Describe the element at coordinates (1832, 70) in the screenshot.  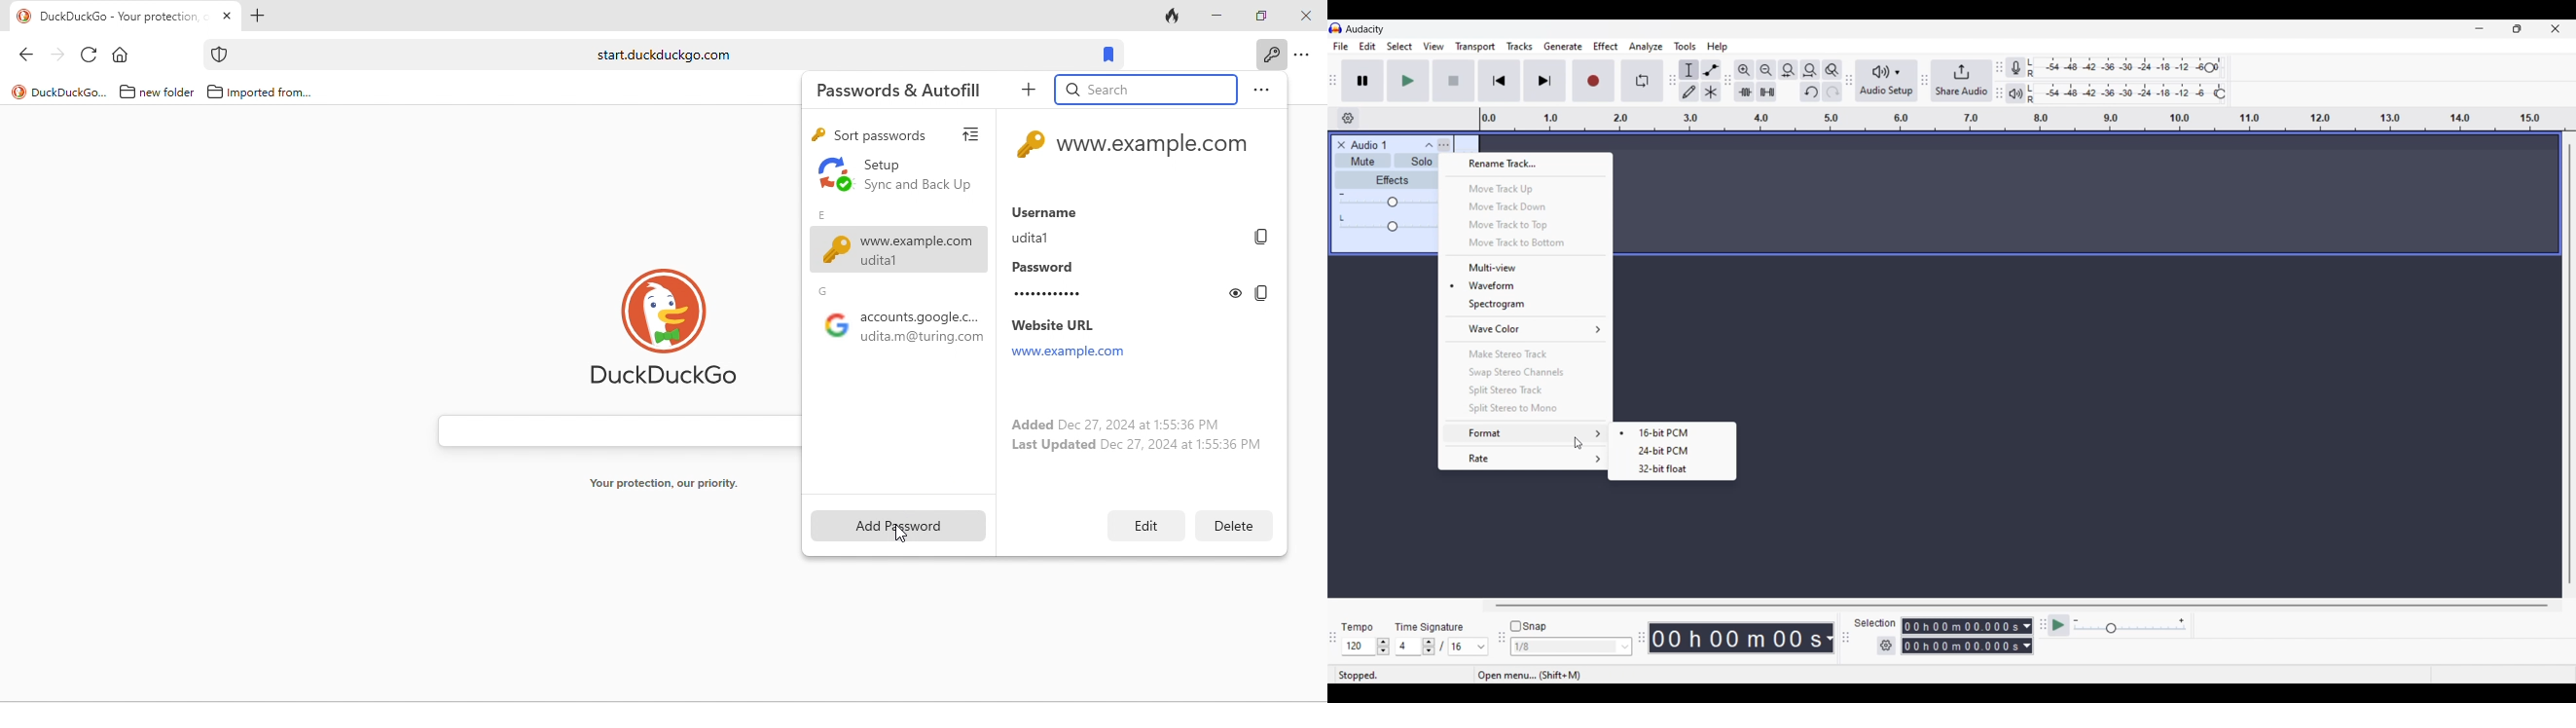
I see `Zoom toggle` at that location.